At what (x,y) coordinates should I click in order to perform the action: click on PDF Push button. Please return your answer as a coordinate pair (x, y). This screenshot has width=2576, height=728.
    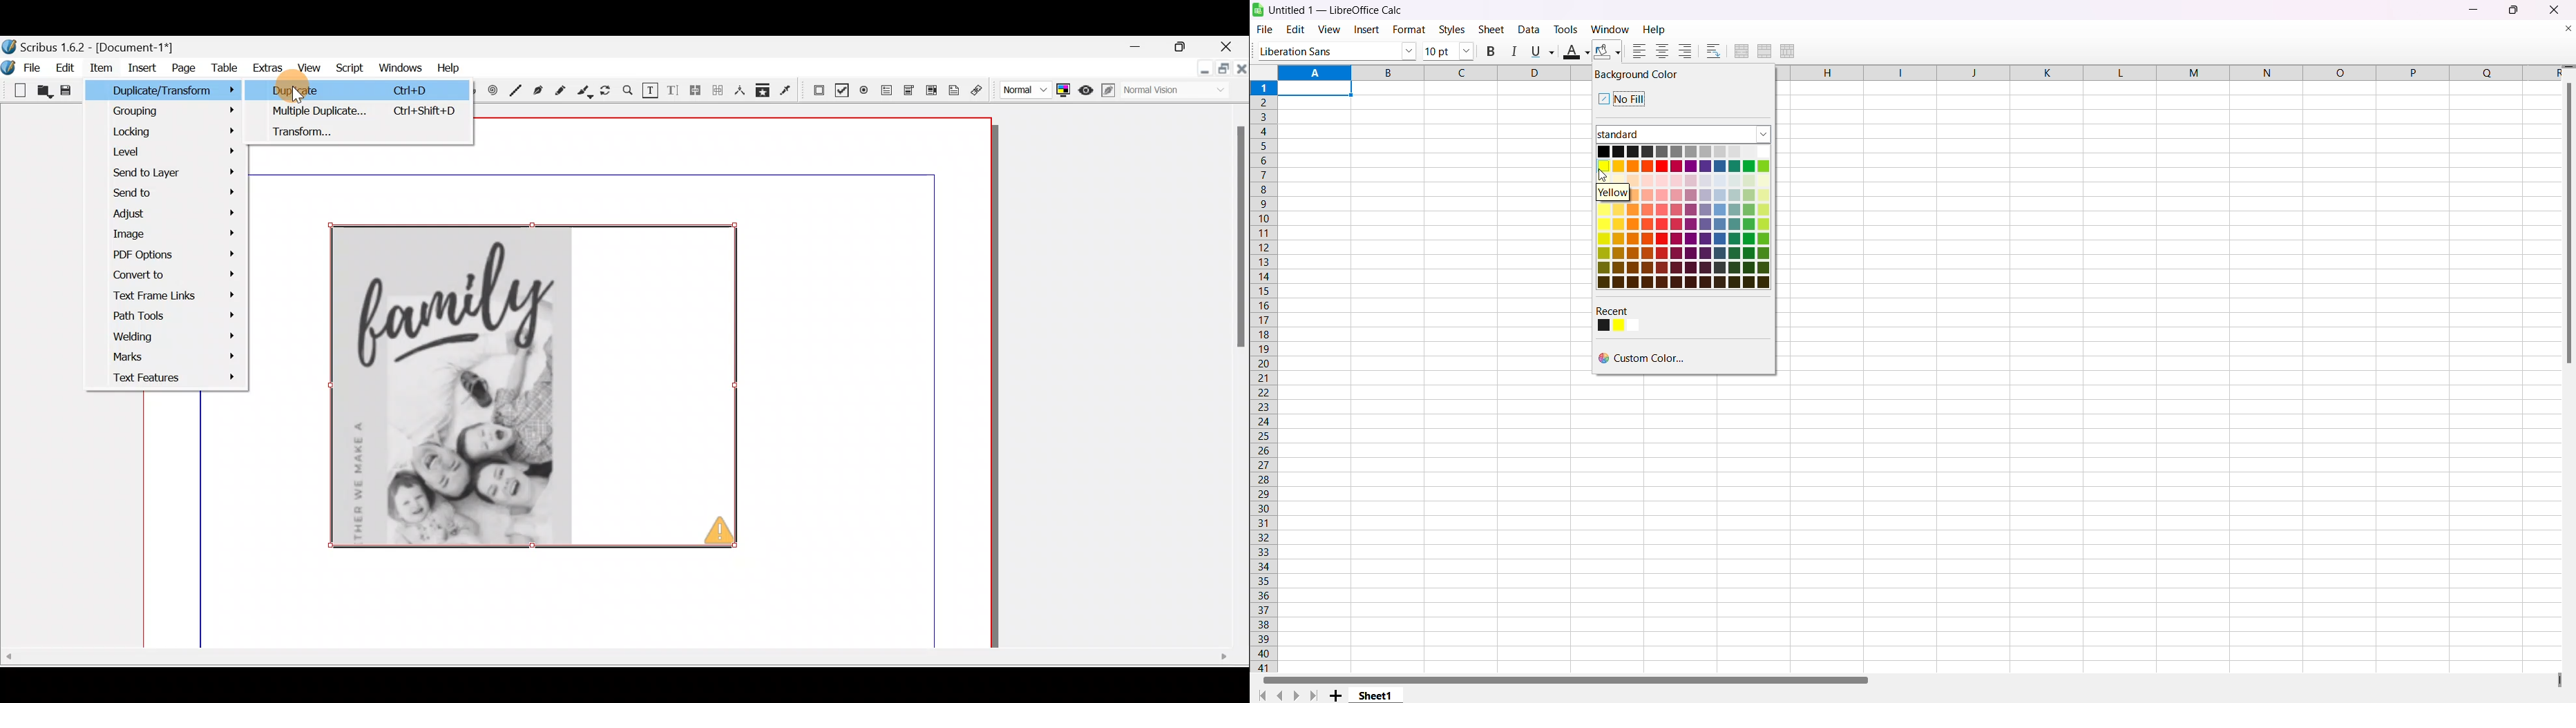
    Looking at the image, I should click on (817, 89).